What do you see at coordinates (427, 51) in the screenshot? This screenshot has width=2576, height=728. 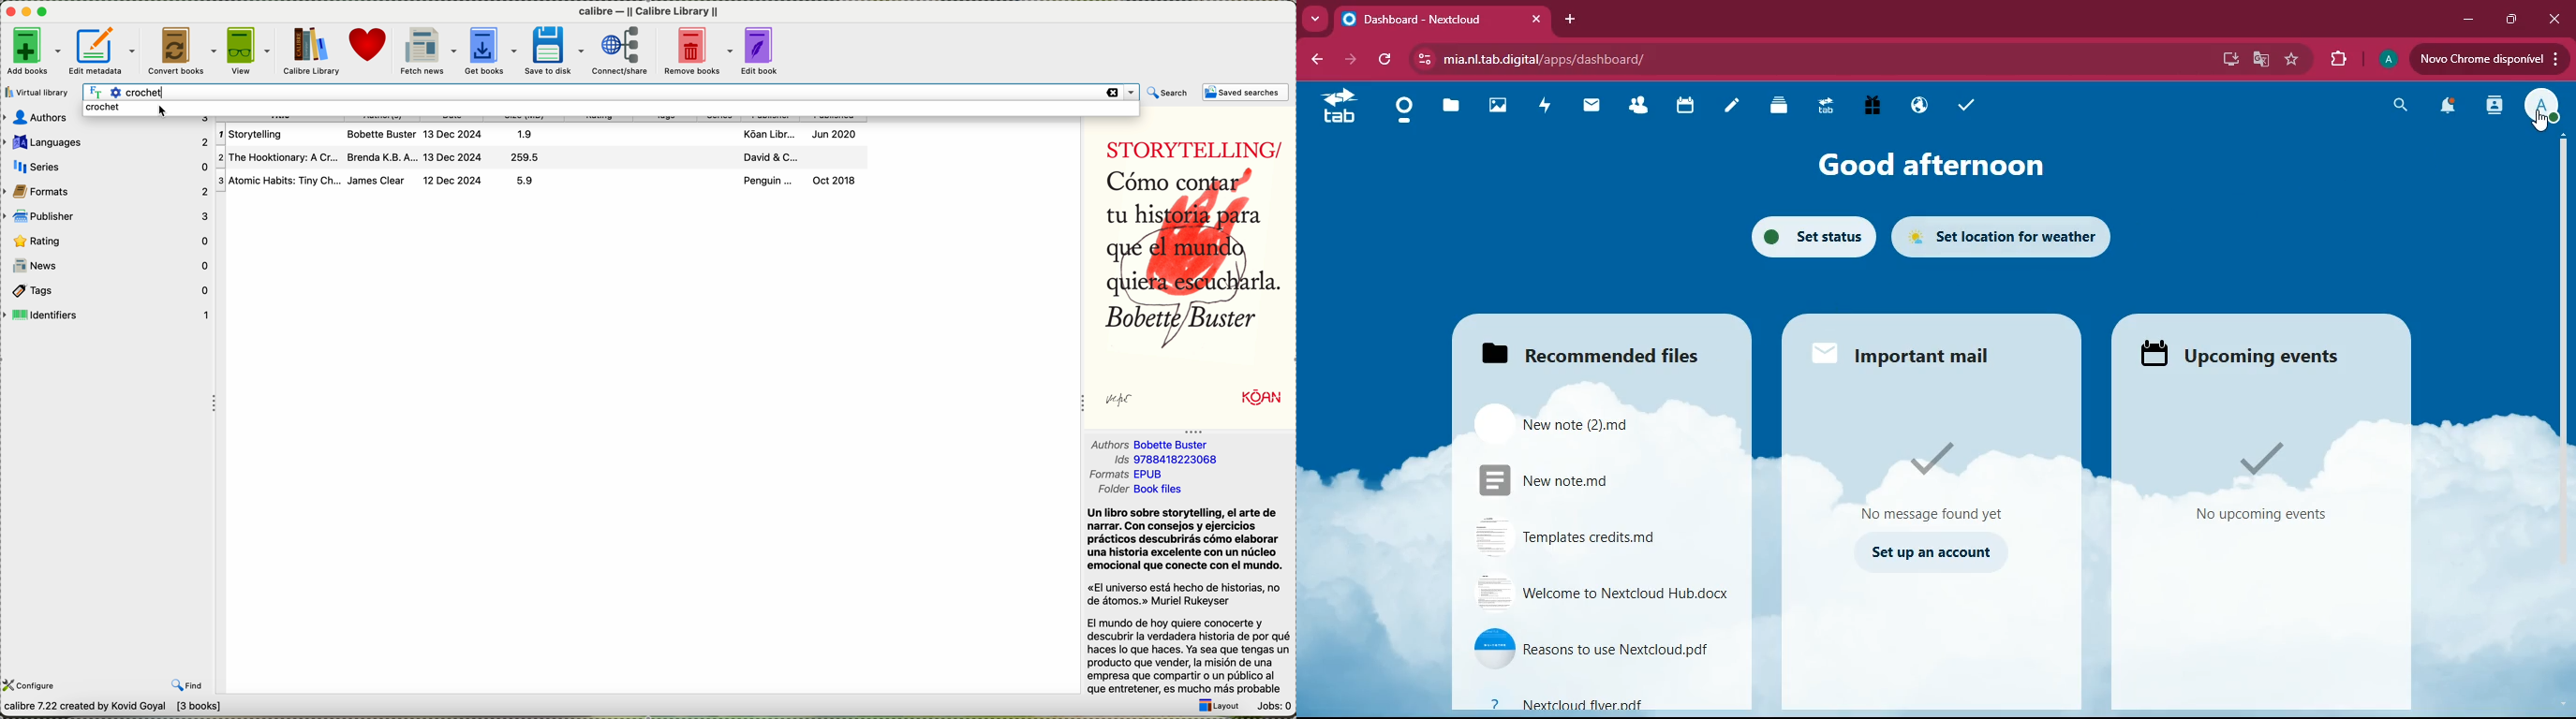 I see `fetch news` at bounding box center [427, 51].